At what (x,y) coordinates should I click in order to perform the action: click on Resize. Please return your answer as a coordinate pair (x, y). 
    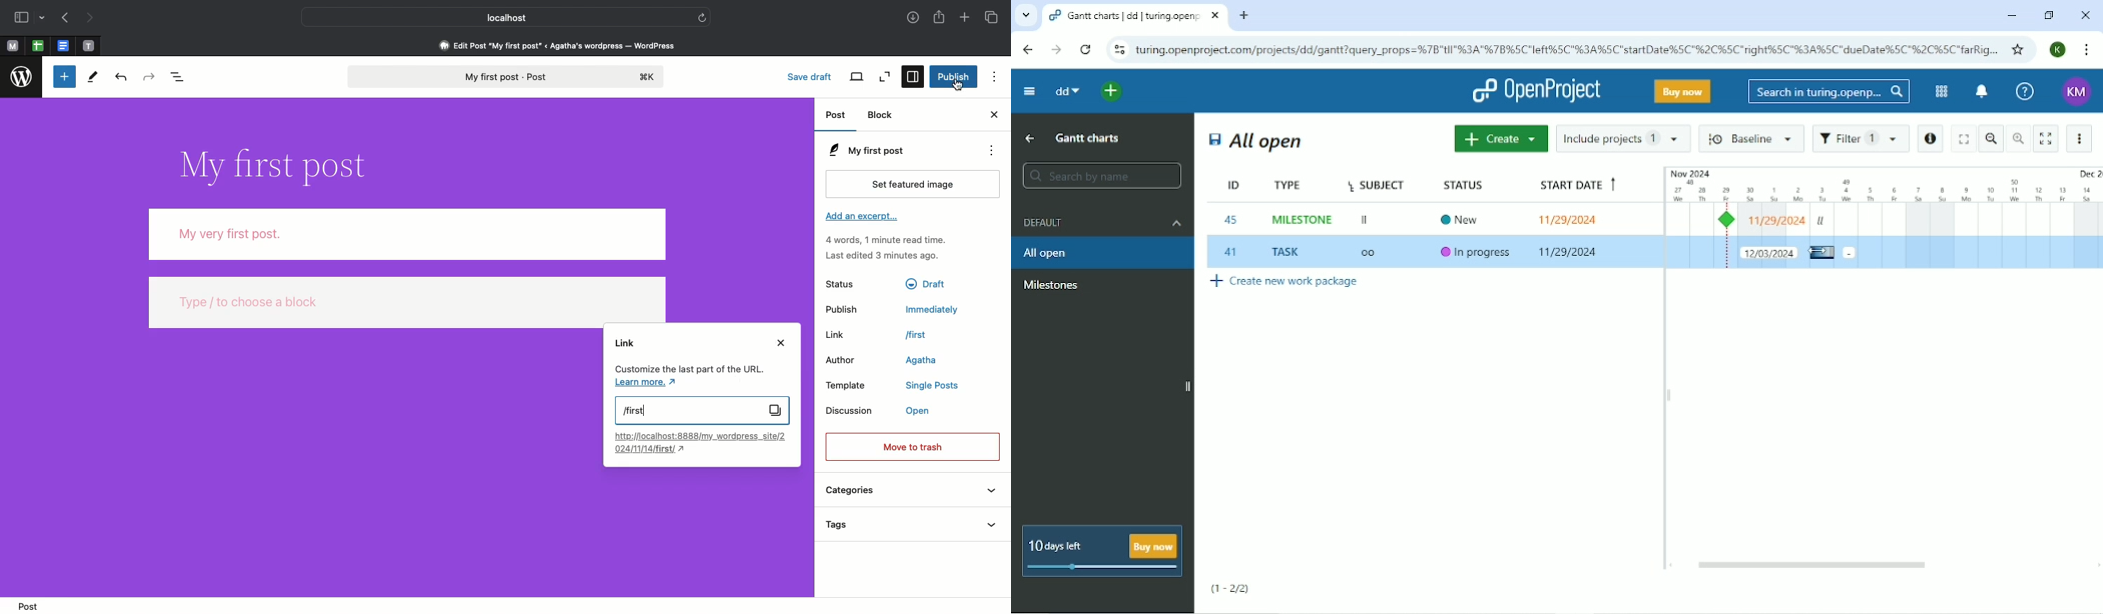
    Looking at the image, I should click on (1669, 395).